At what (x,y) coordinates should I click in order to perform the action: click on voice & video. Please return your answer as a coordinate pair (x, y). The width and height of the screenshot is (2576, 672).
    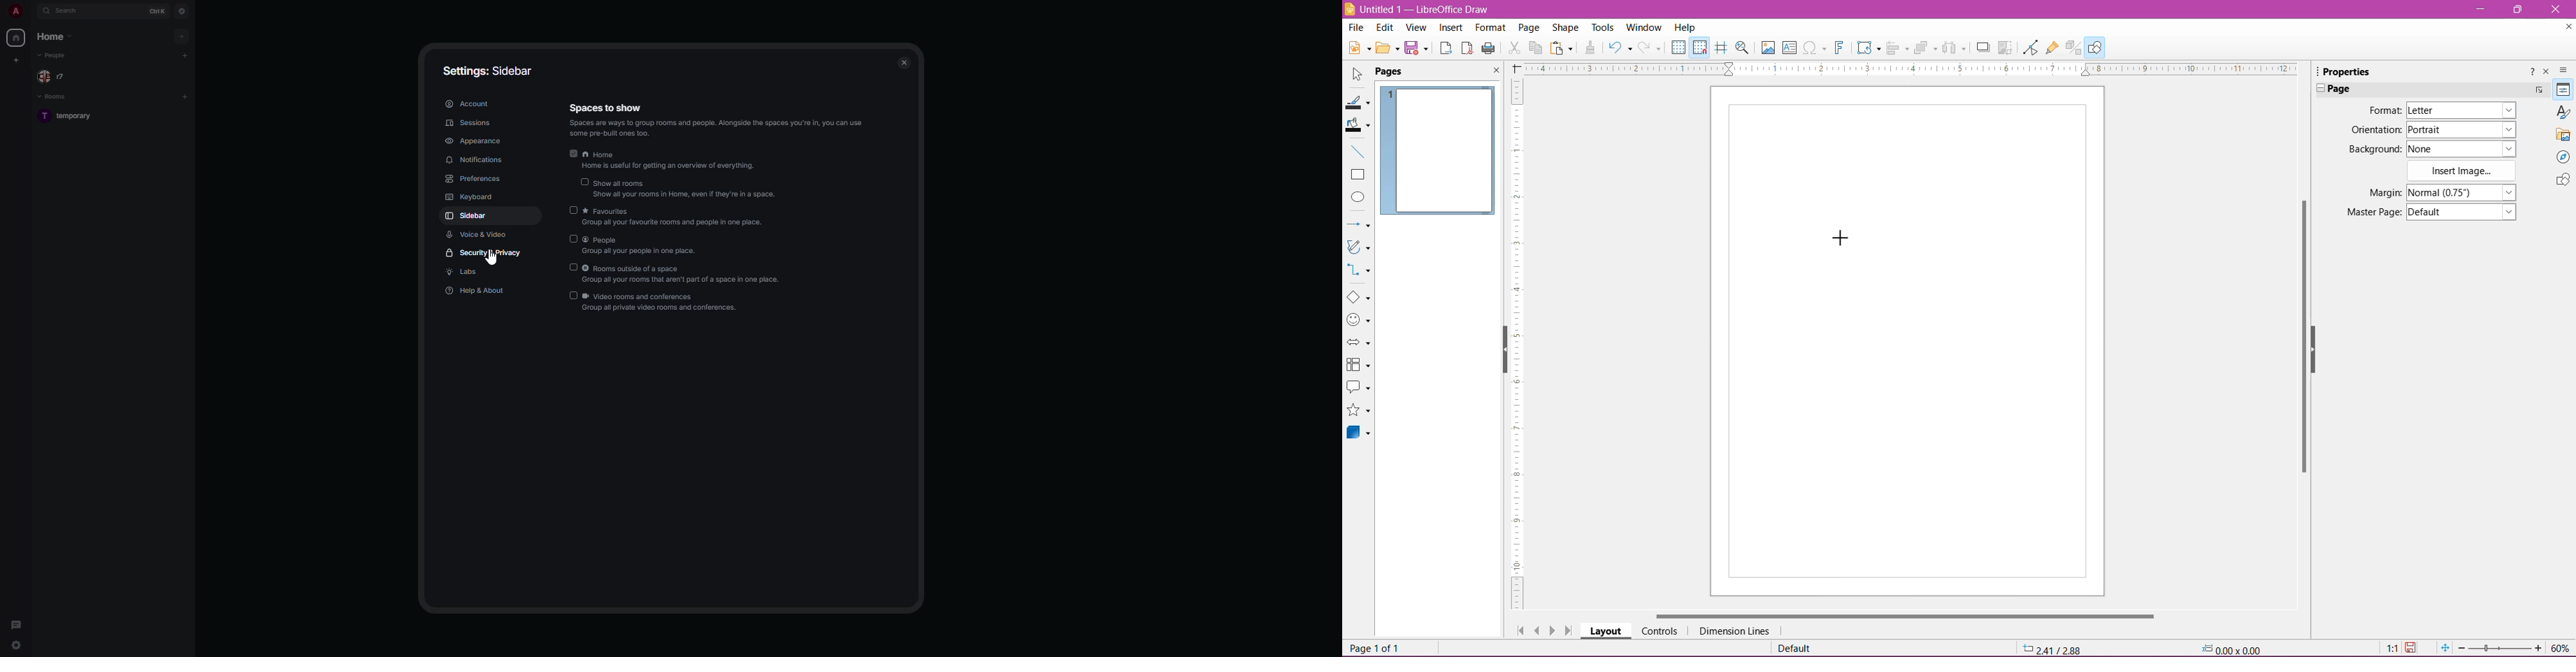
    Looking at the image, I should click on (480, 234).